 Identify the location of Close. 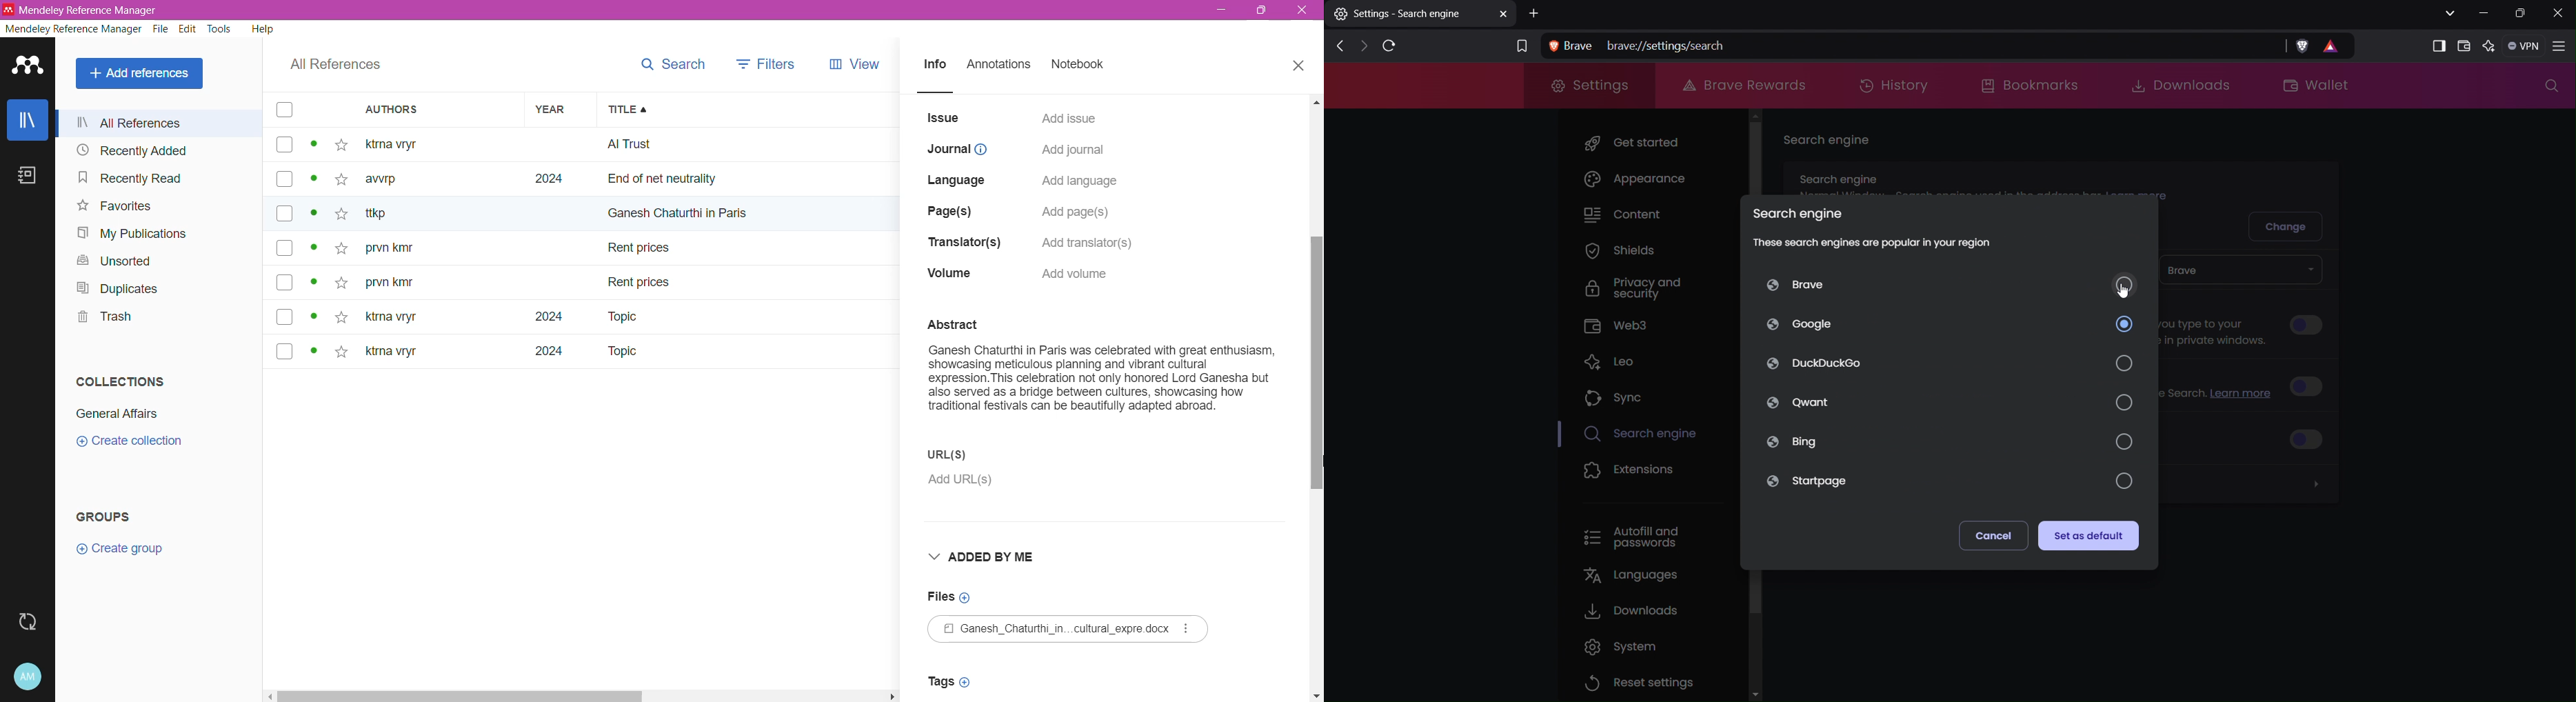
(1299, 66).